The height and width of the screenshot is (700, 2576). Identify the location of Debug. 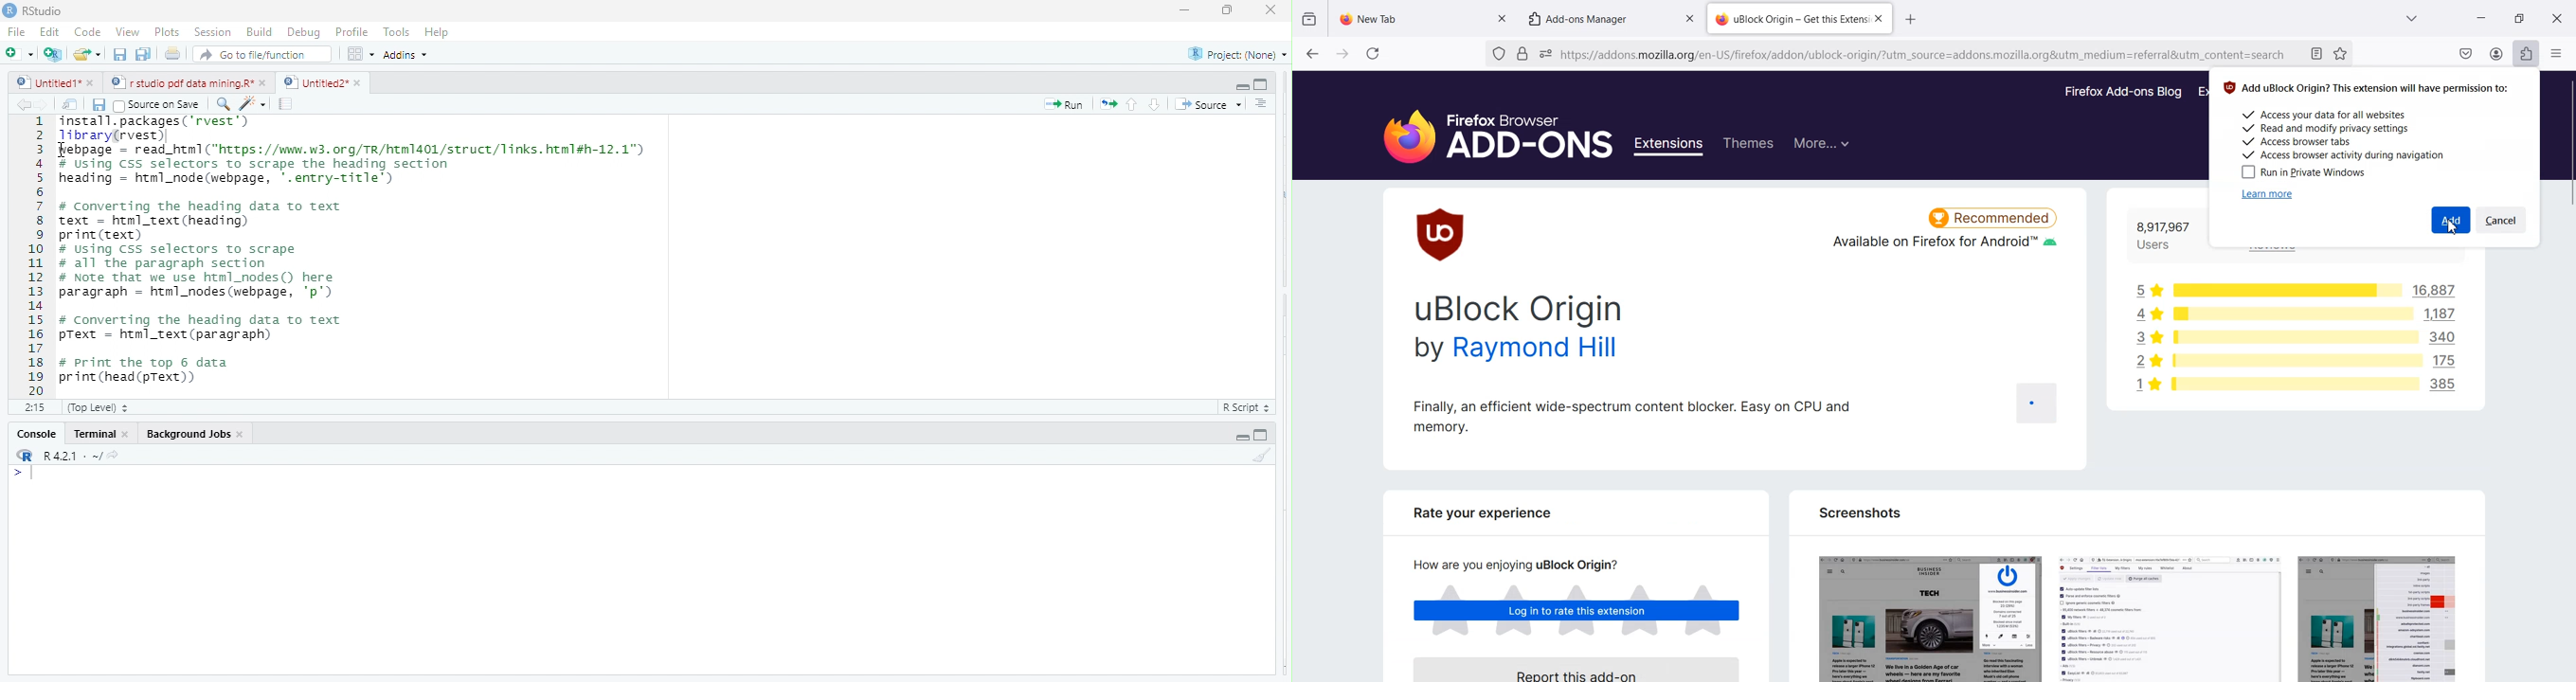
(304, 33).